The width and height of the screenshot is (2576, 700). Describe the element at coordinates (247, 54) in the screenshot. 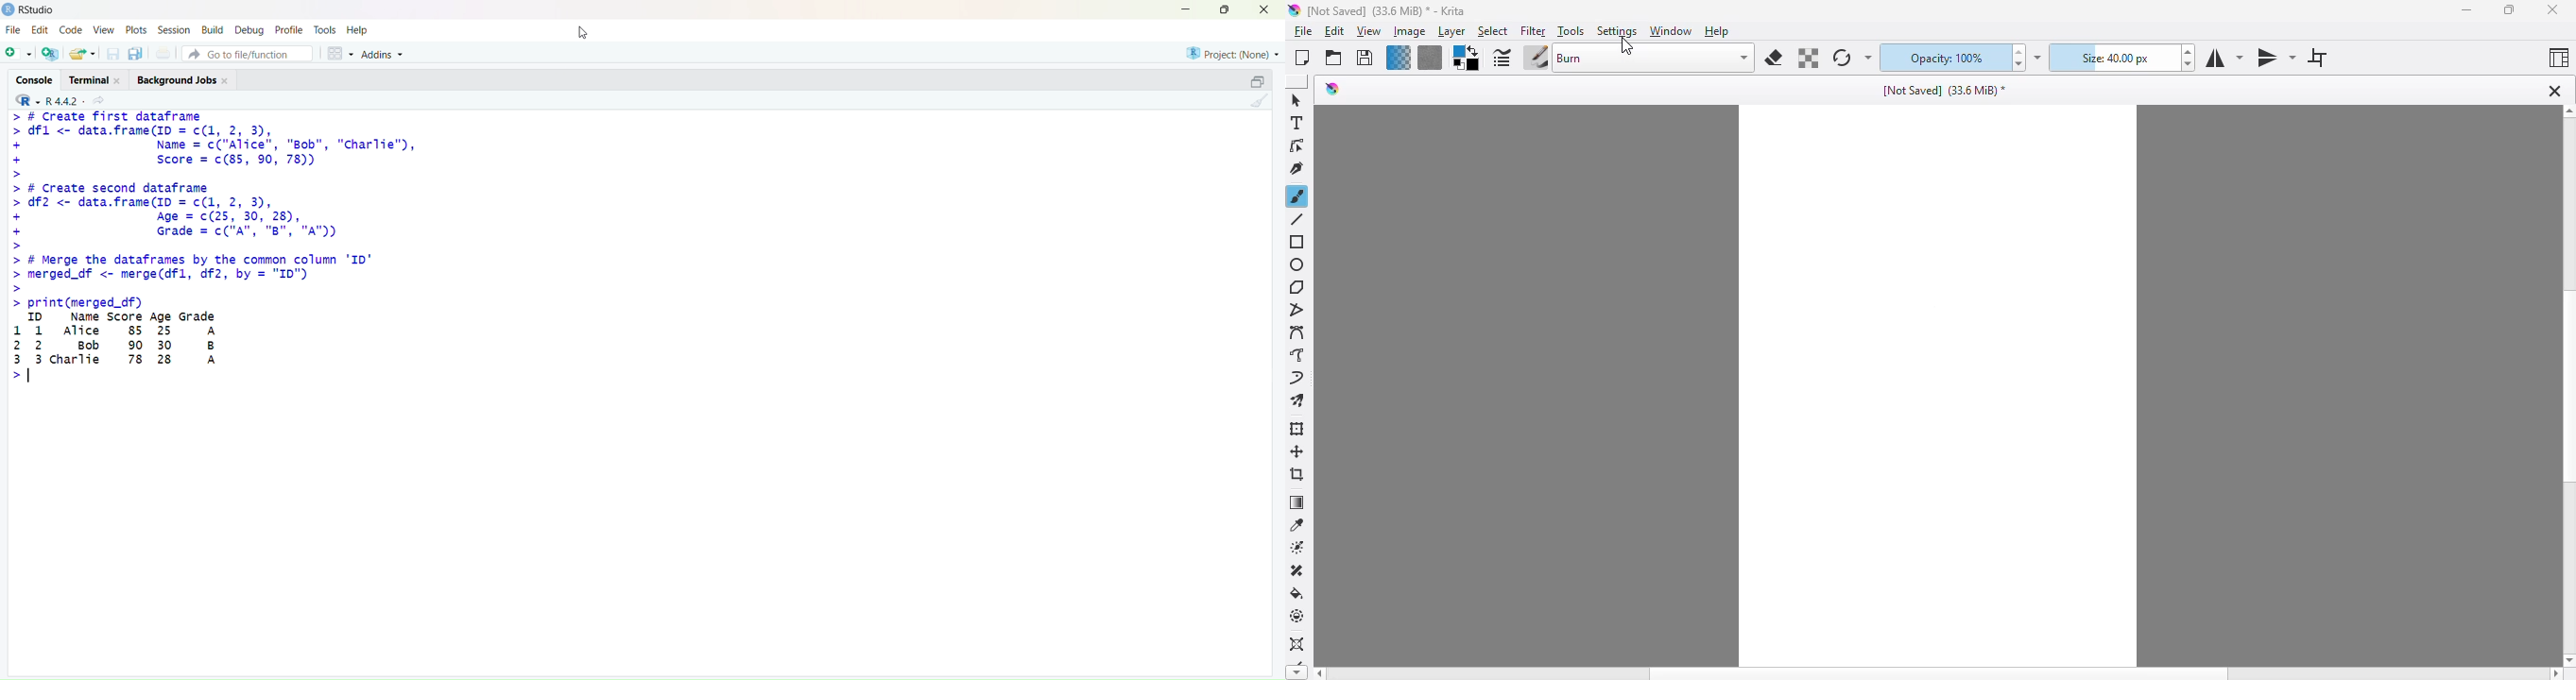

I see `Go to file/function` at that location.